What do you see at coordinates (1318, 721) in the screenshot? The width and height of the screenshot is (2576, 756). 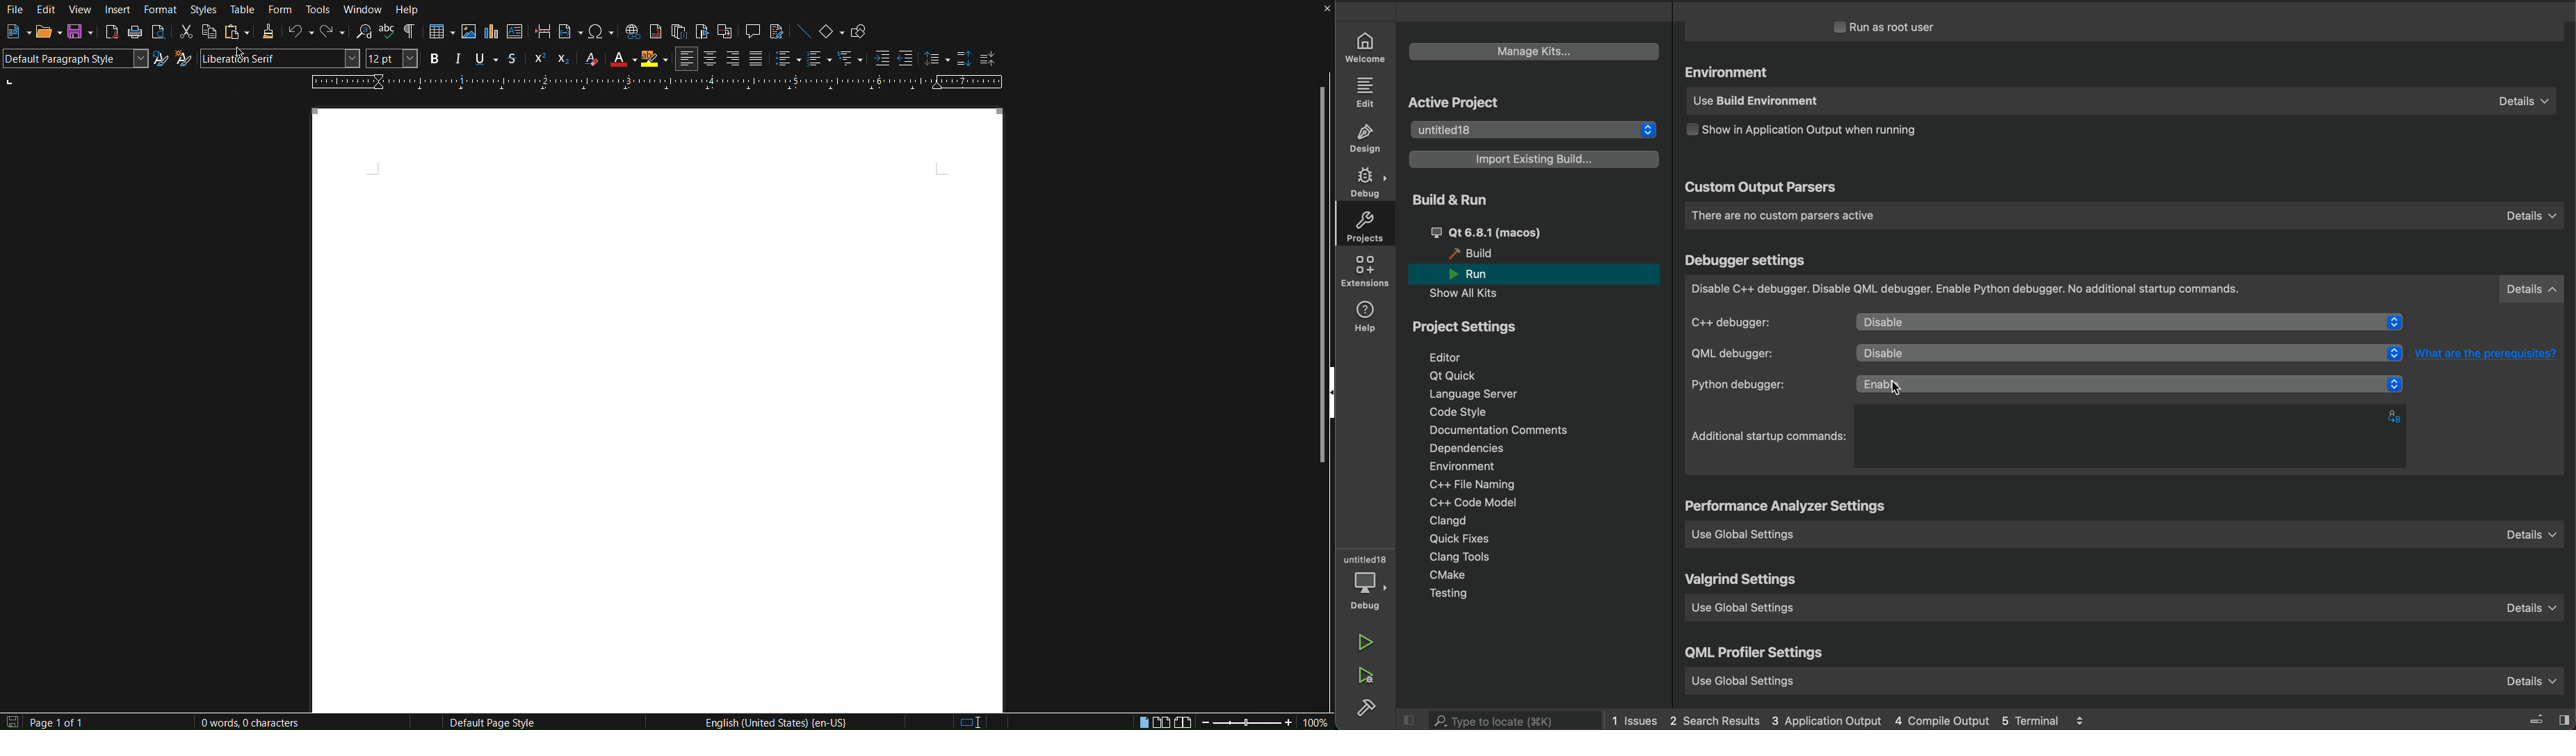 I see `Zoom factor` at bounding box center [1318, 721].